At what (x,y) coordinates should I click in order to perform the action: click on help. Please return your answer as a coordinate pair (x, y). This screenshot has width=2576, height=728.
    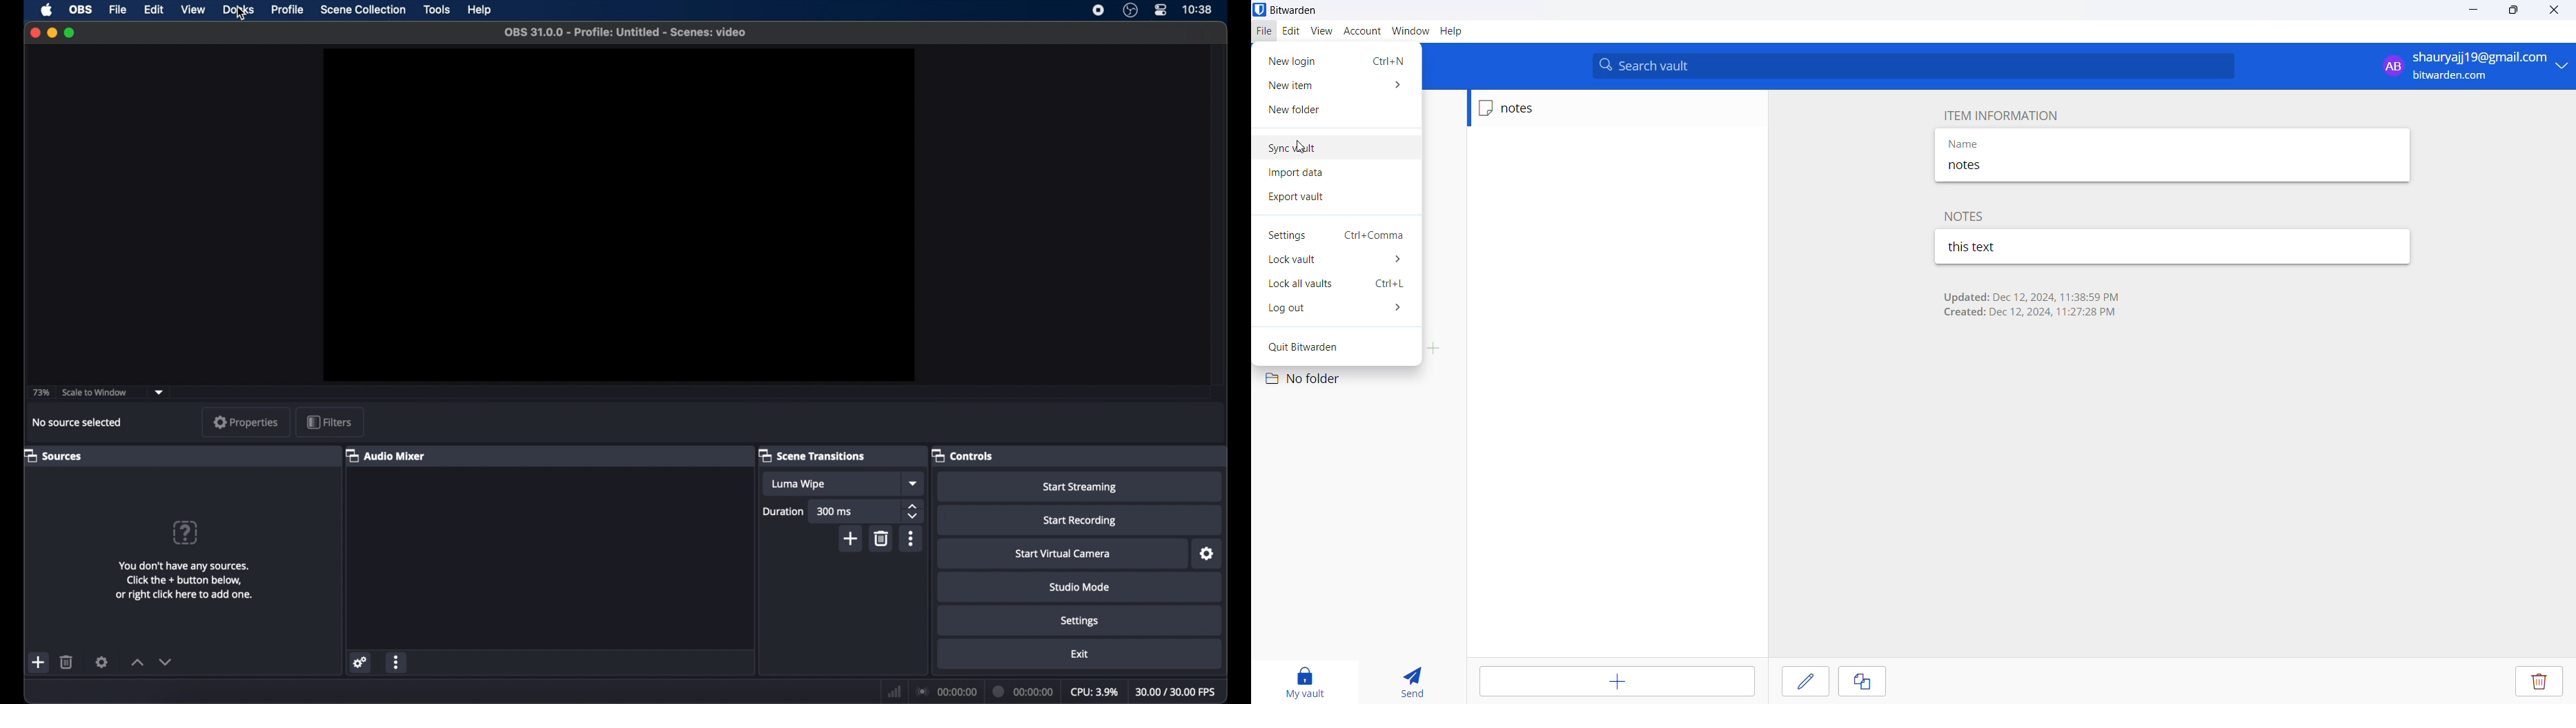
    Looking at the image, I should click on (1452, 32).